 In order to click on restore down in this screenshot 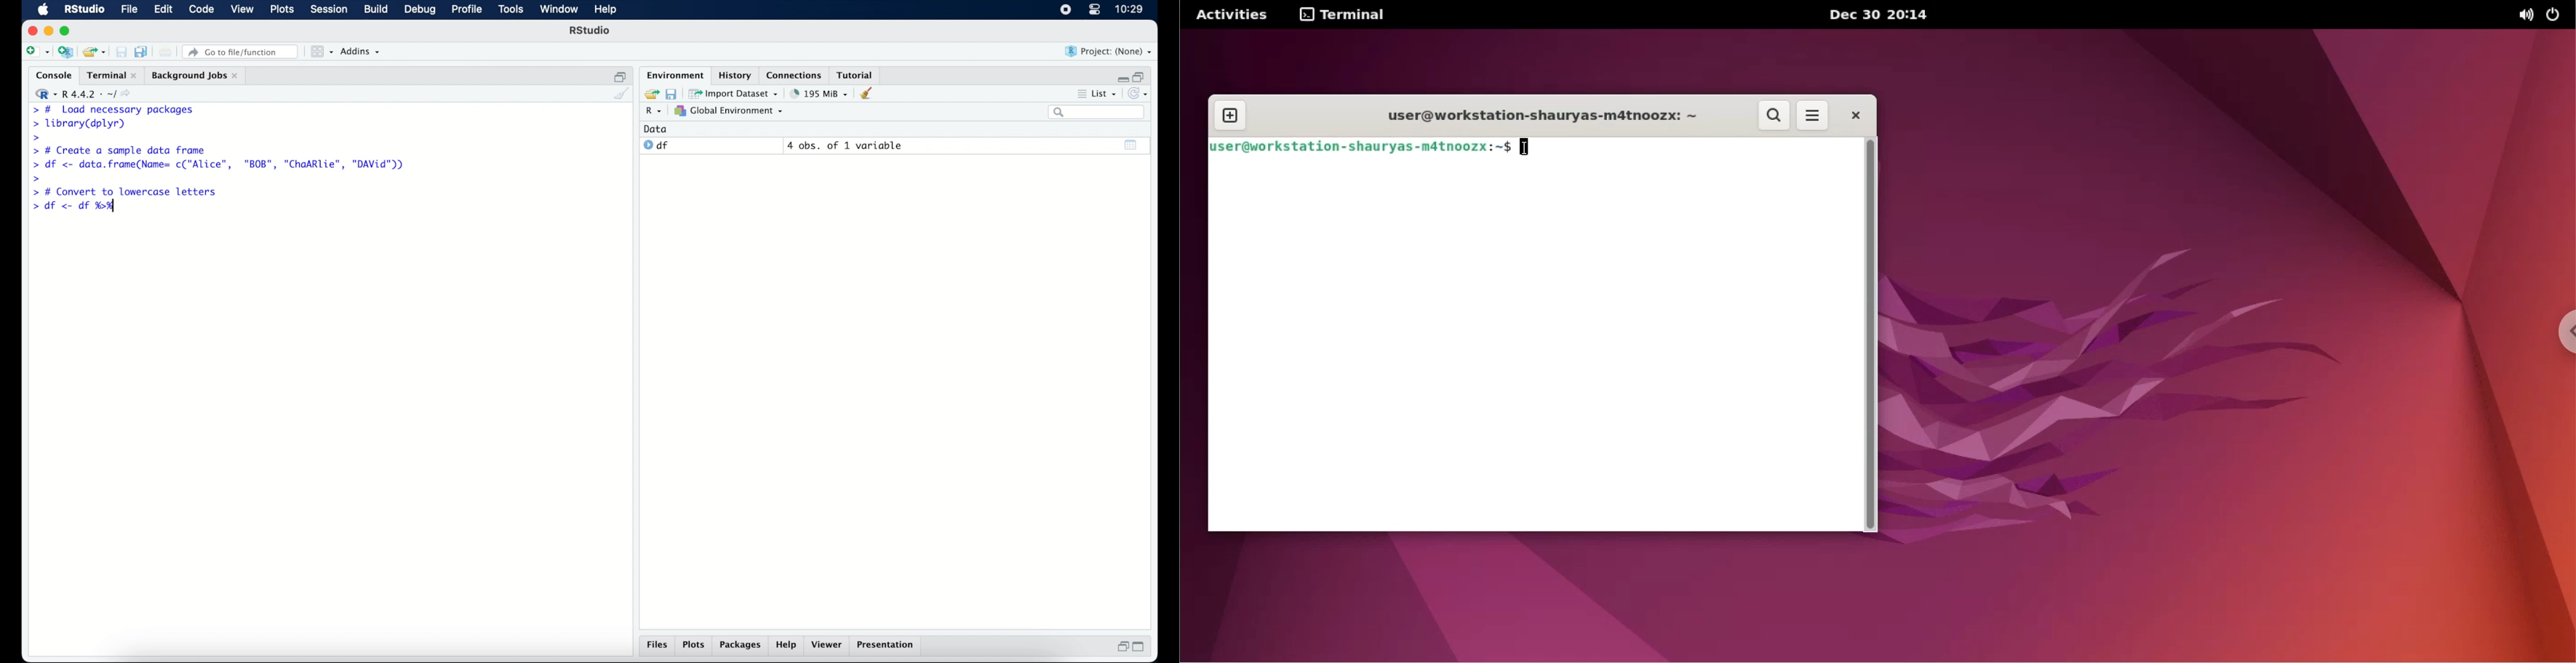, I will do `click(1141, 76)`.